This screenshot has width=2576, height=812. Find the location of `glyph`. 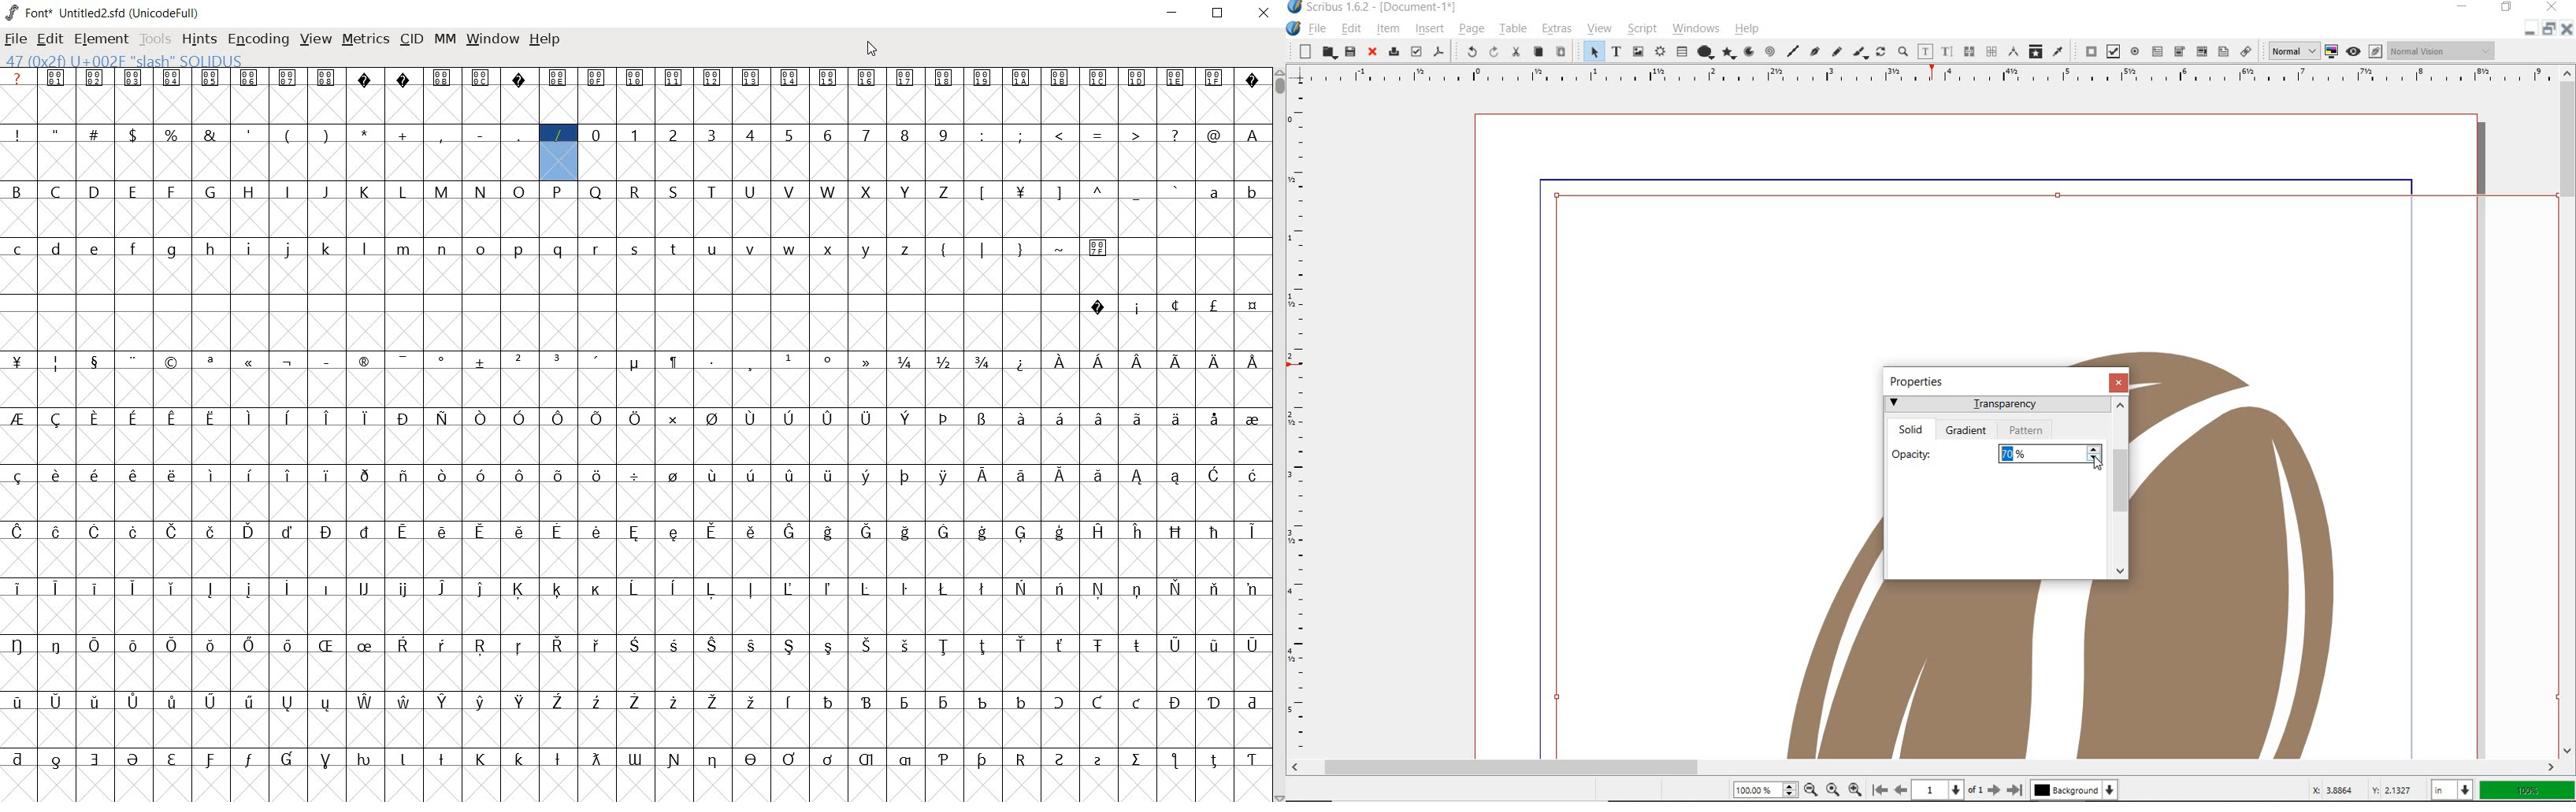

glyph is located at coordinates (518, 251).